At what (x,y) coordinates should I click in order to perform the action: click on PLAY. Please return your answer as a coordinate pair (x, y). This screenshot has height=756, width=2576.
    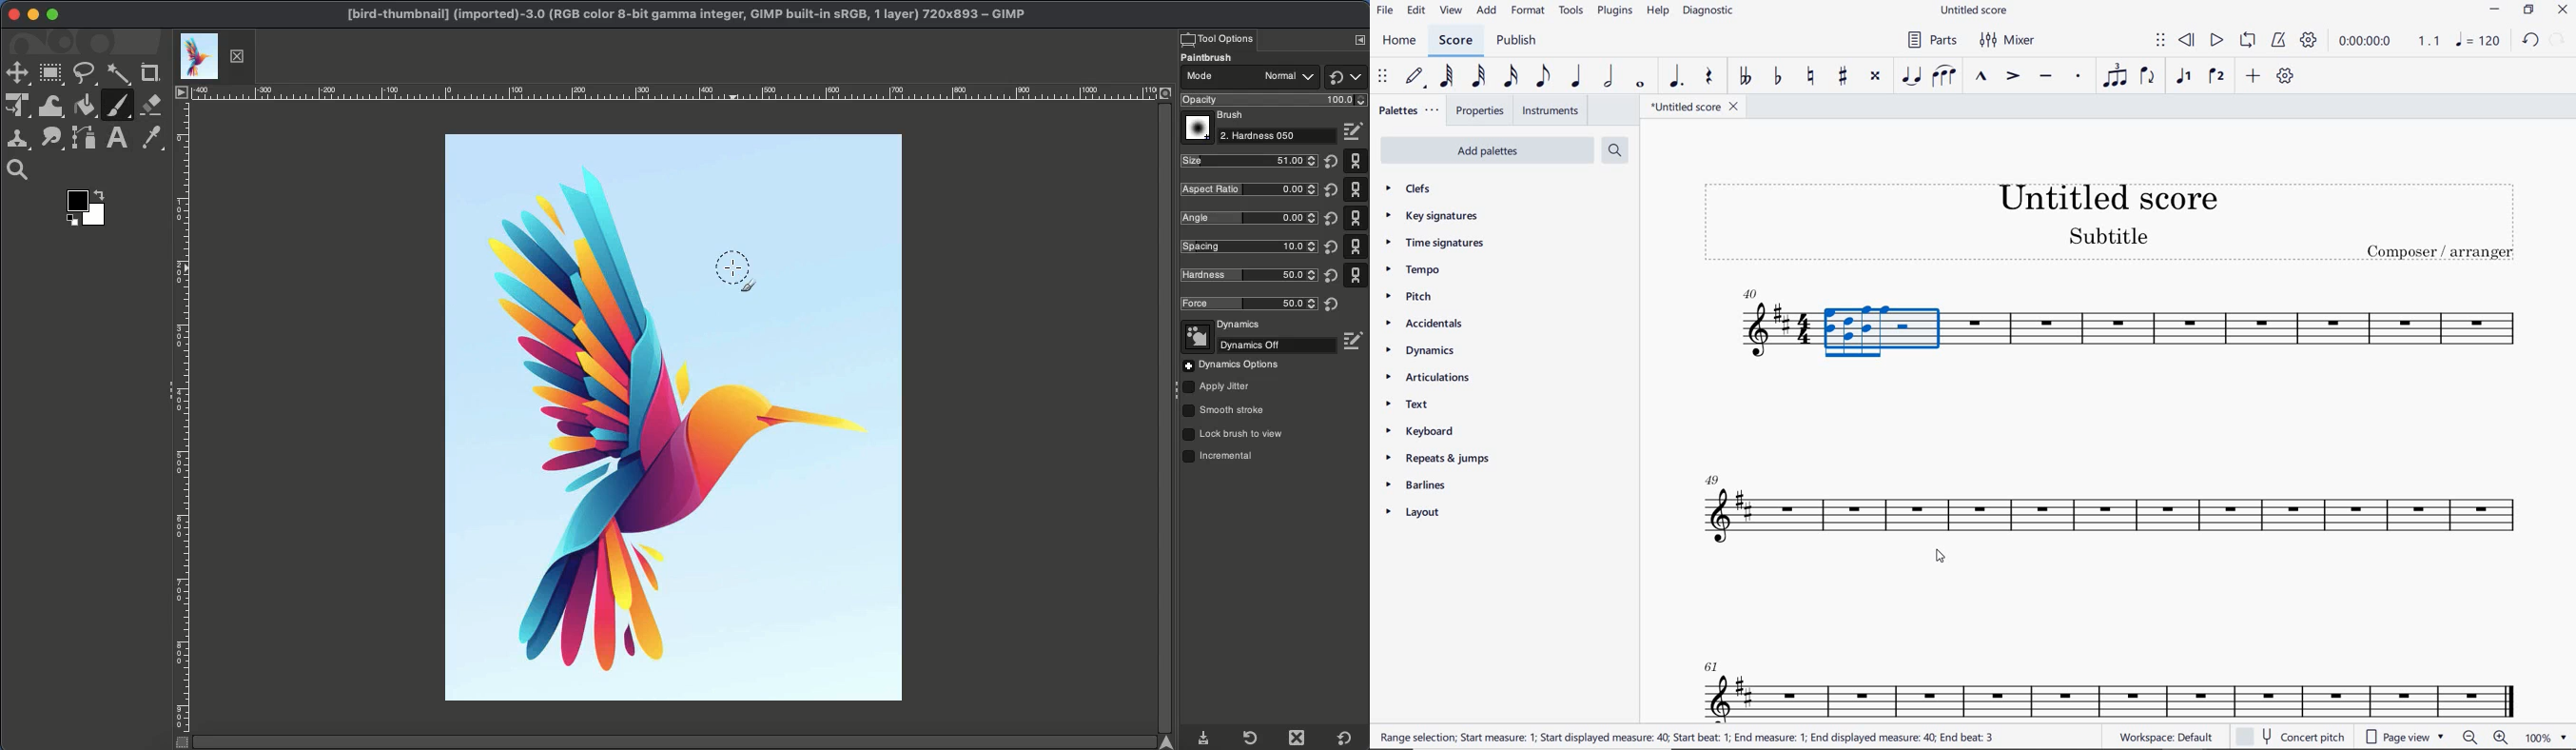
    Looking at the image, I should click on (2215, 41).